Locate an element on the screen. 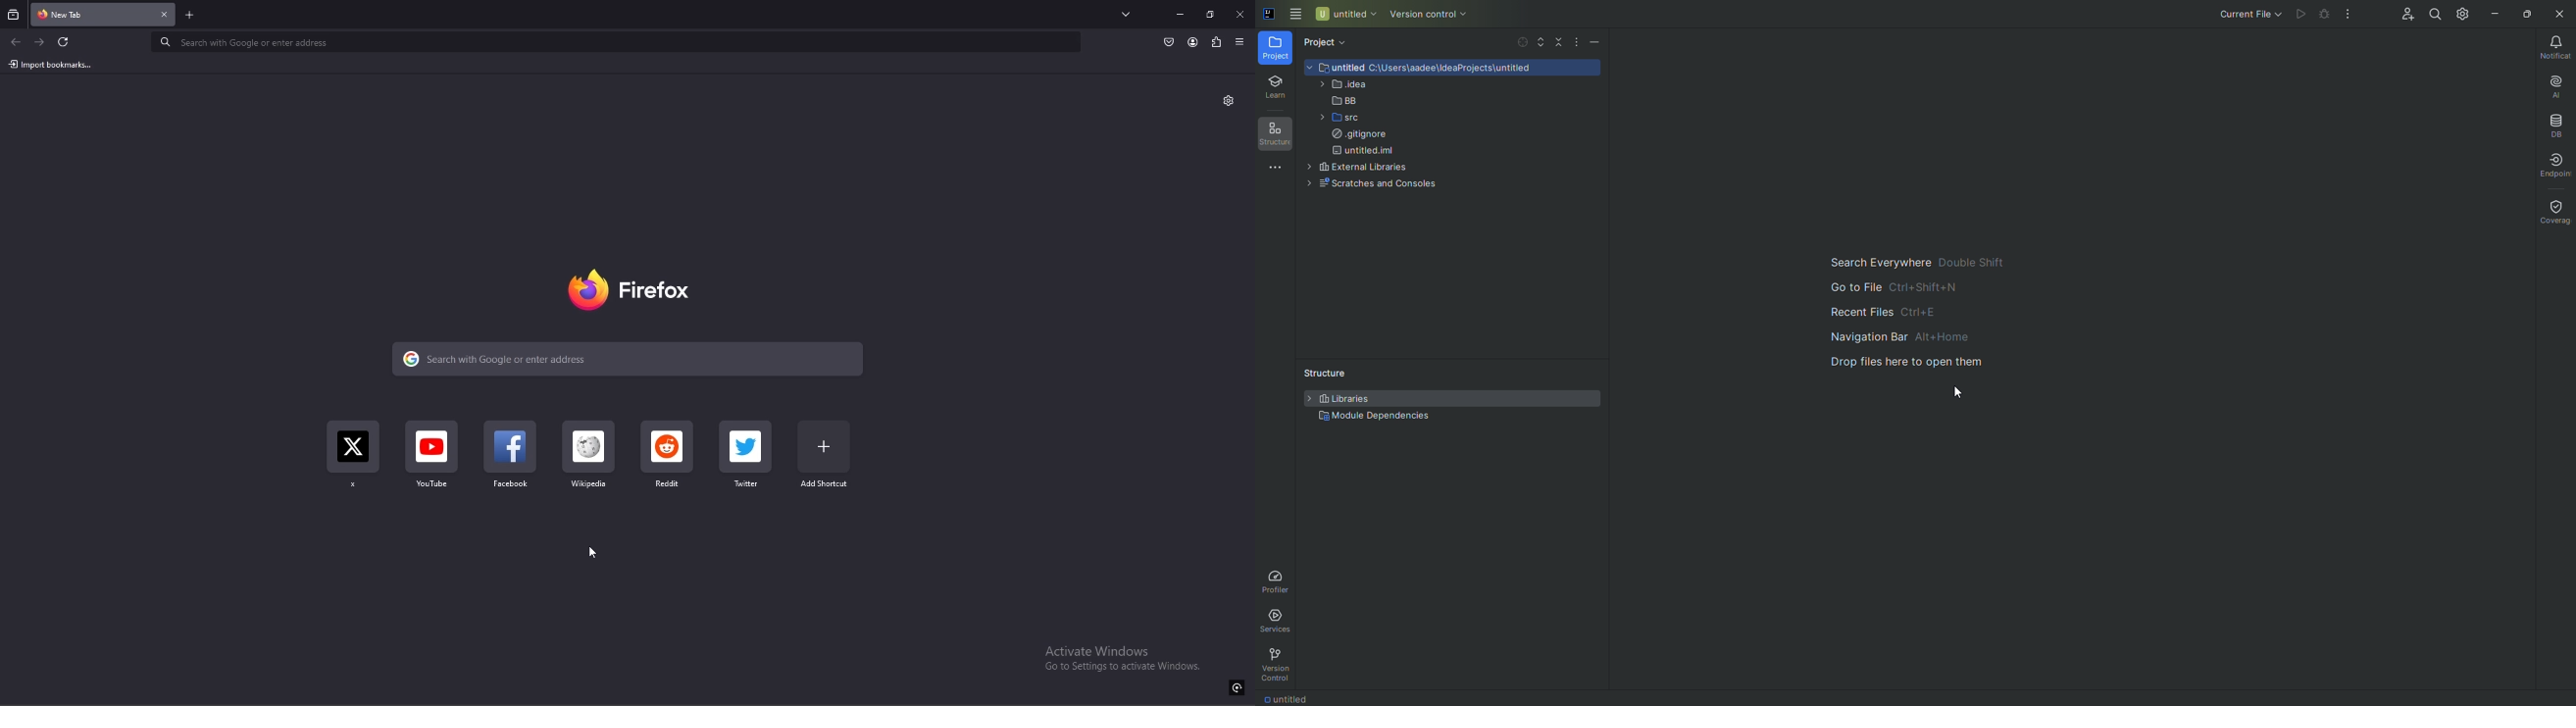  profile is located at coordinates (1193, 42).